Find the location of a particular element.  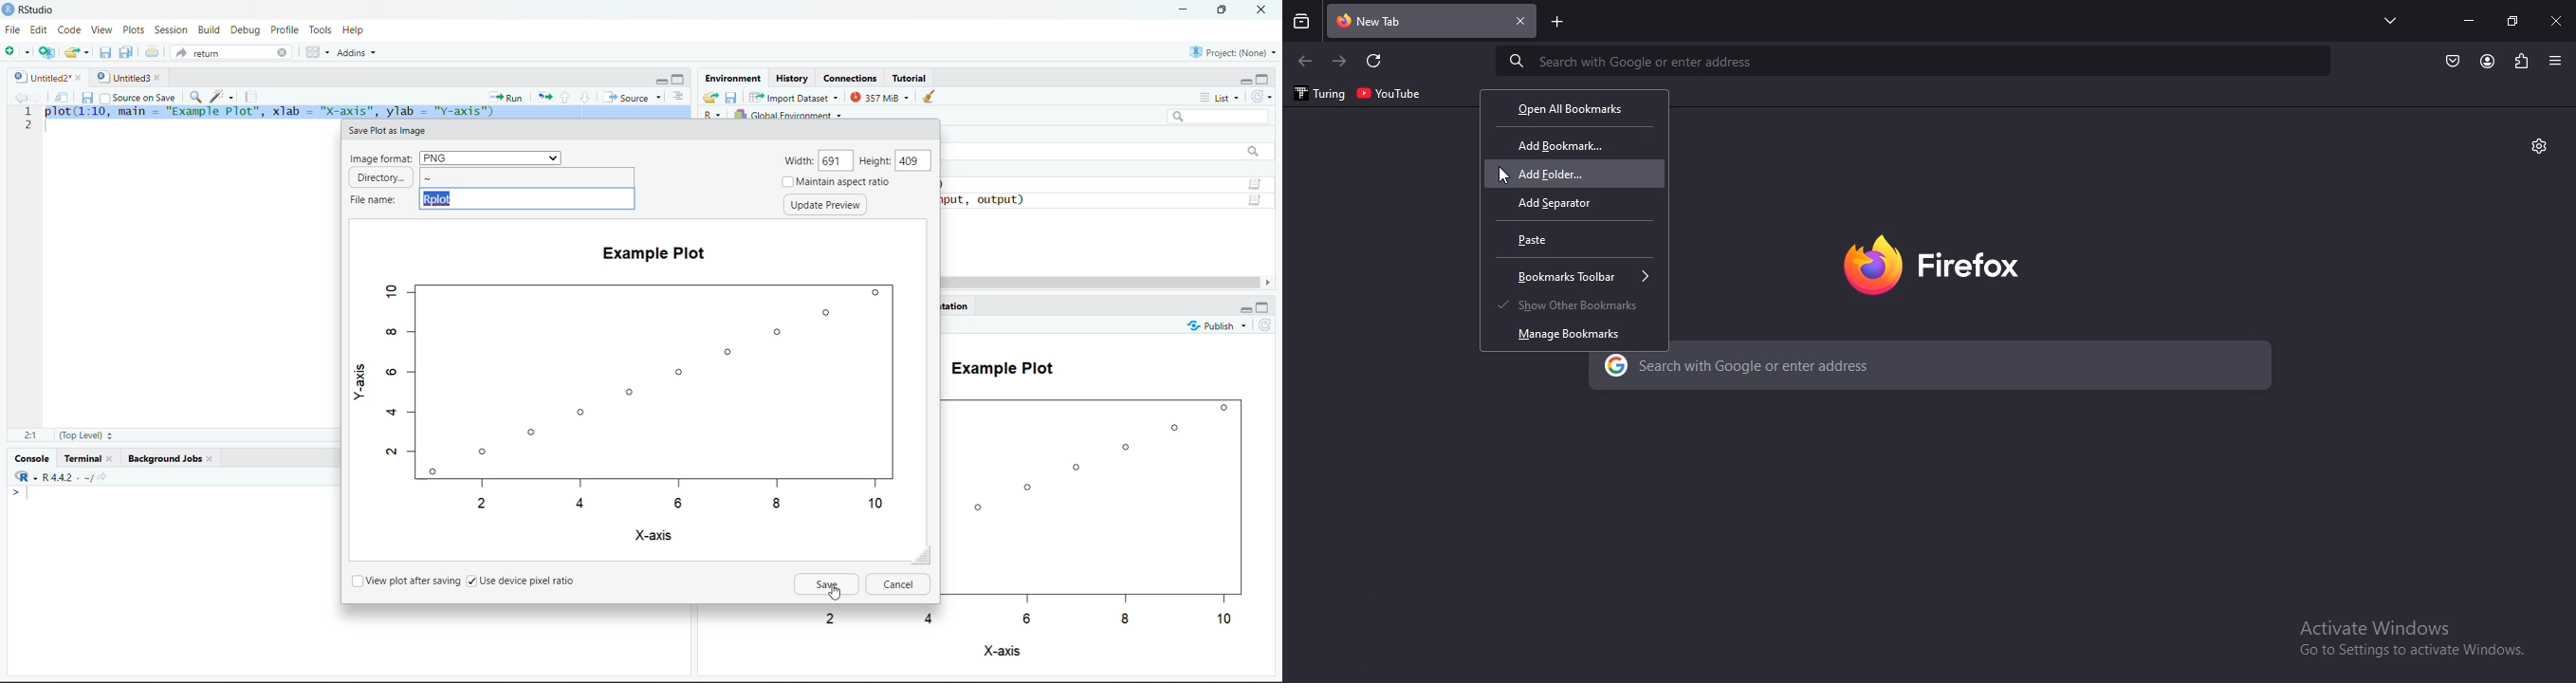

Profile is located at coordinates (287, 29).